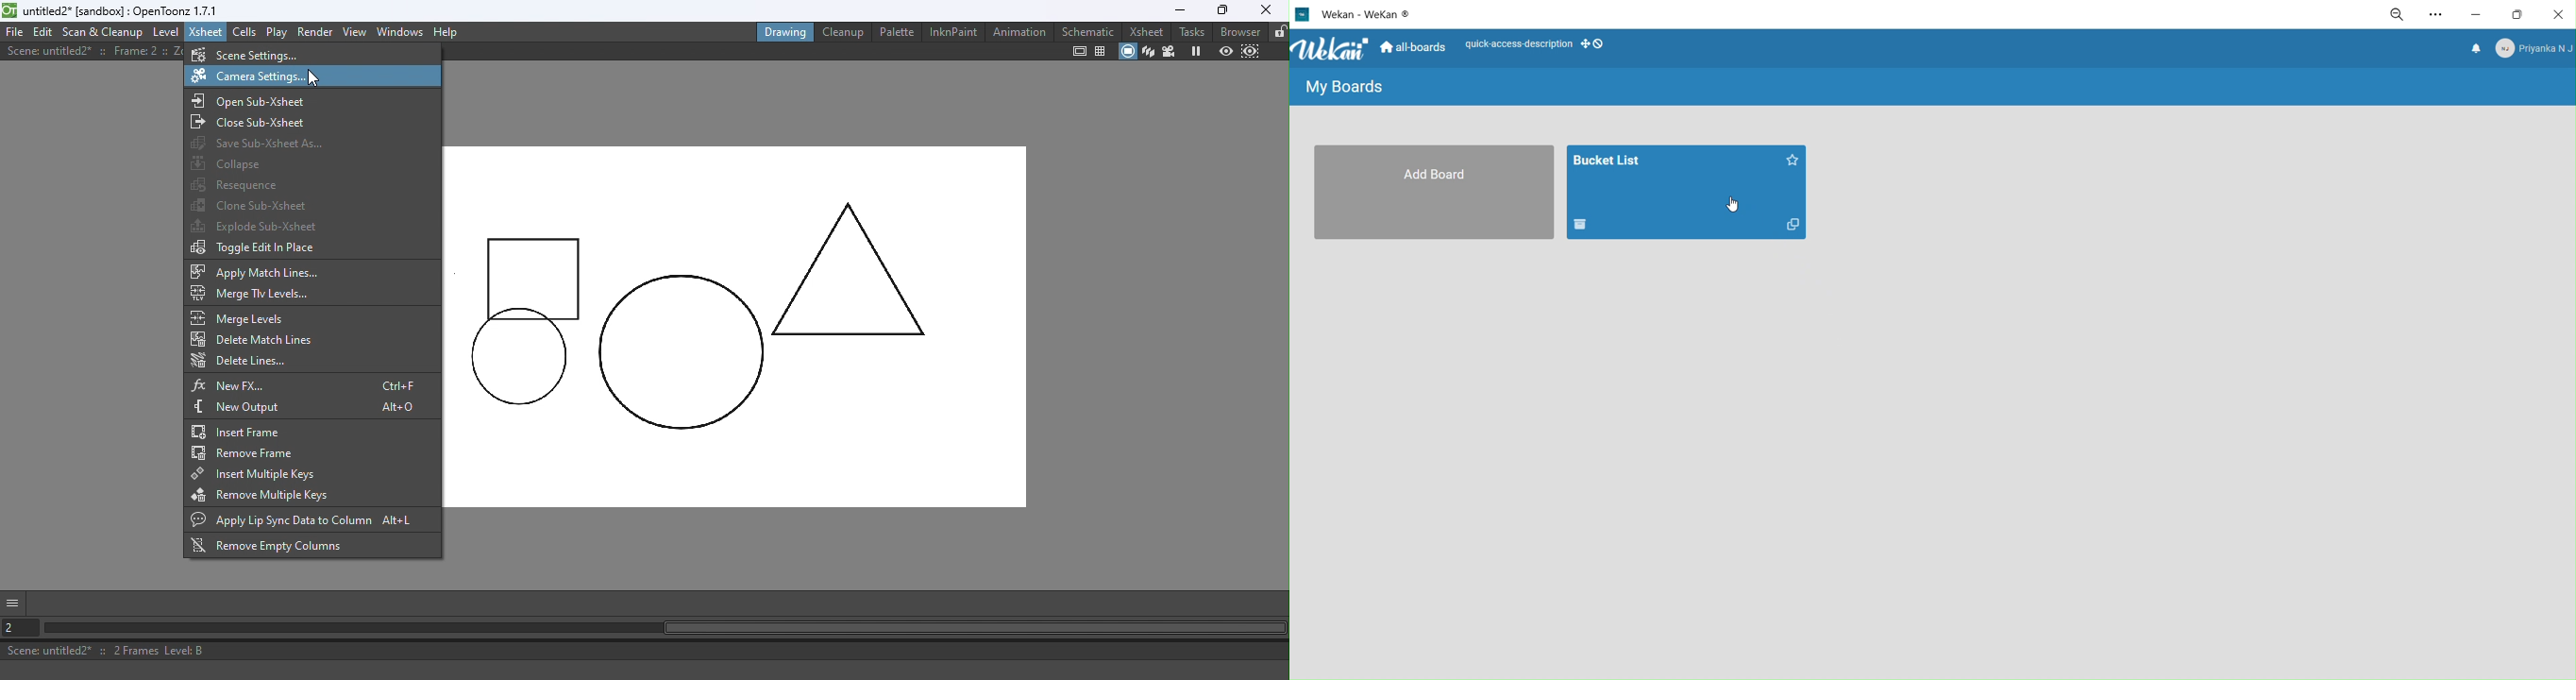 The image size is (2576, 700). What do you see at coordinates (22, 626) in the screenshot?
I see `Set the current frame` at bounding box center [22, 626].